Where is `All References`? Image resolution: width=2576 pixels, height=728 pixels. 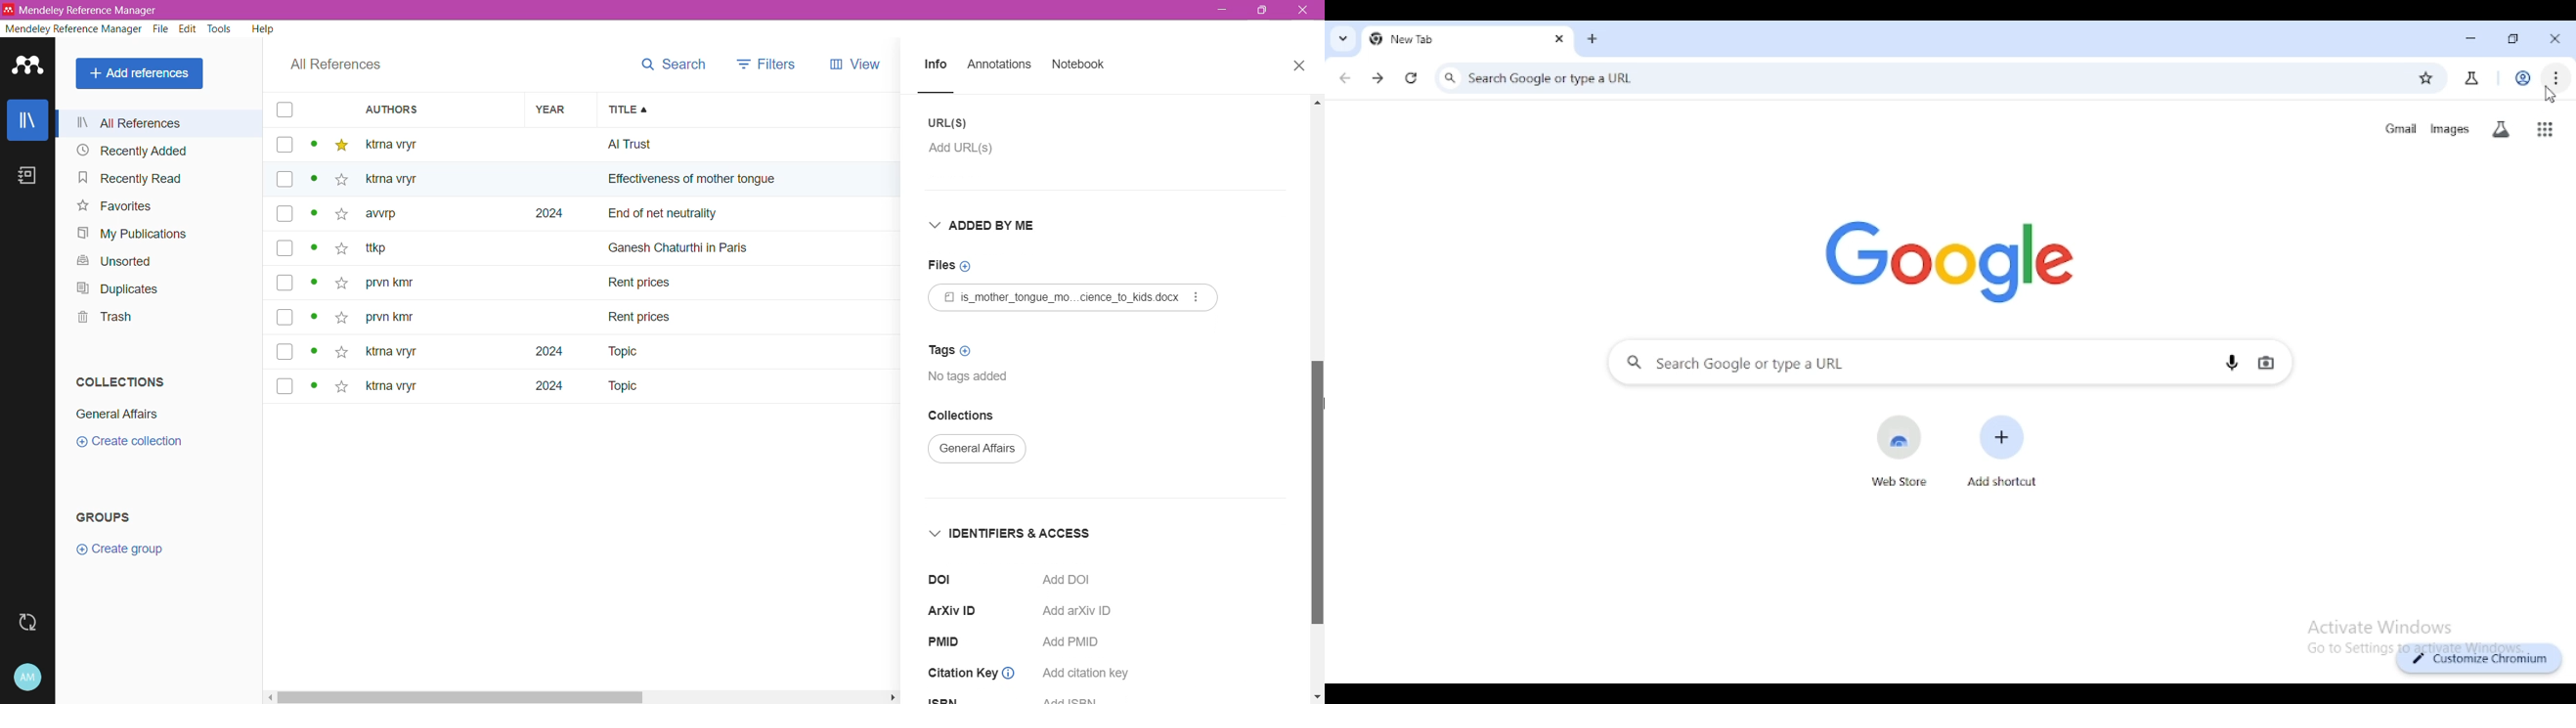 All References is located at coordinates (142, 74).